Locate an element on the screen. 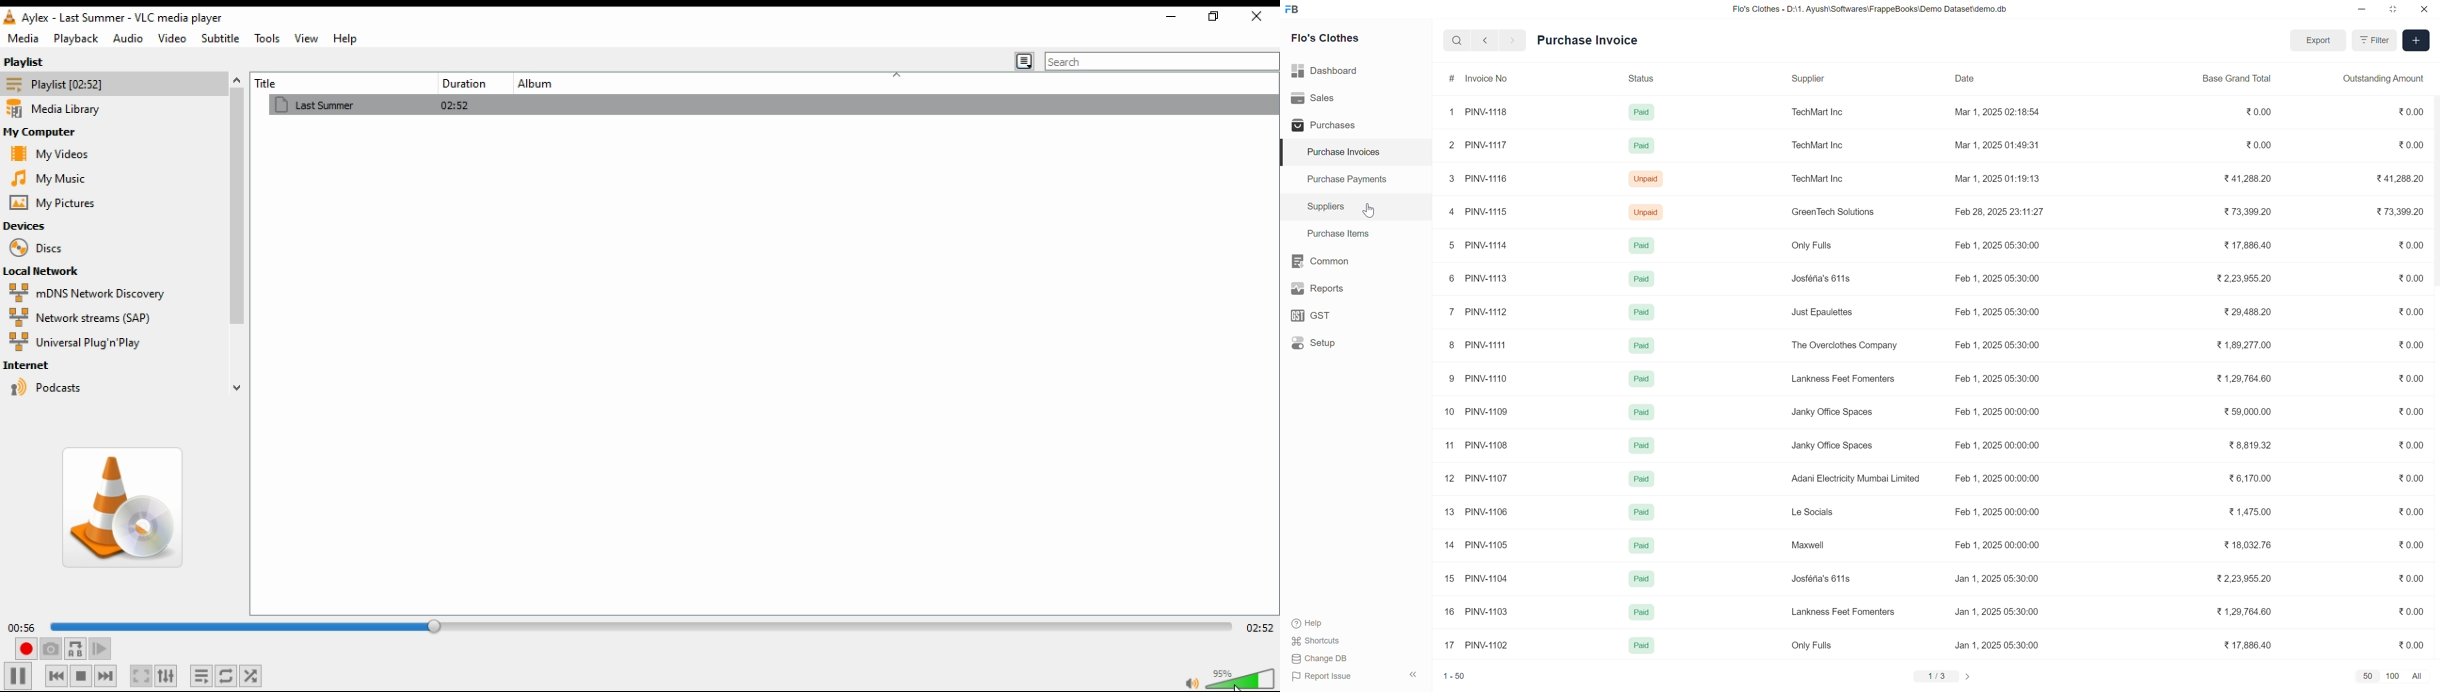  Shortcuts is located at coordinates (1314, 642).